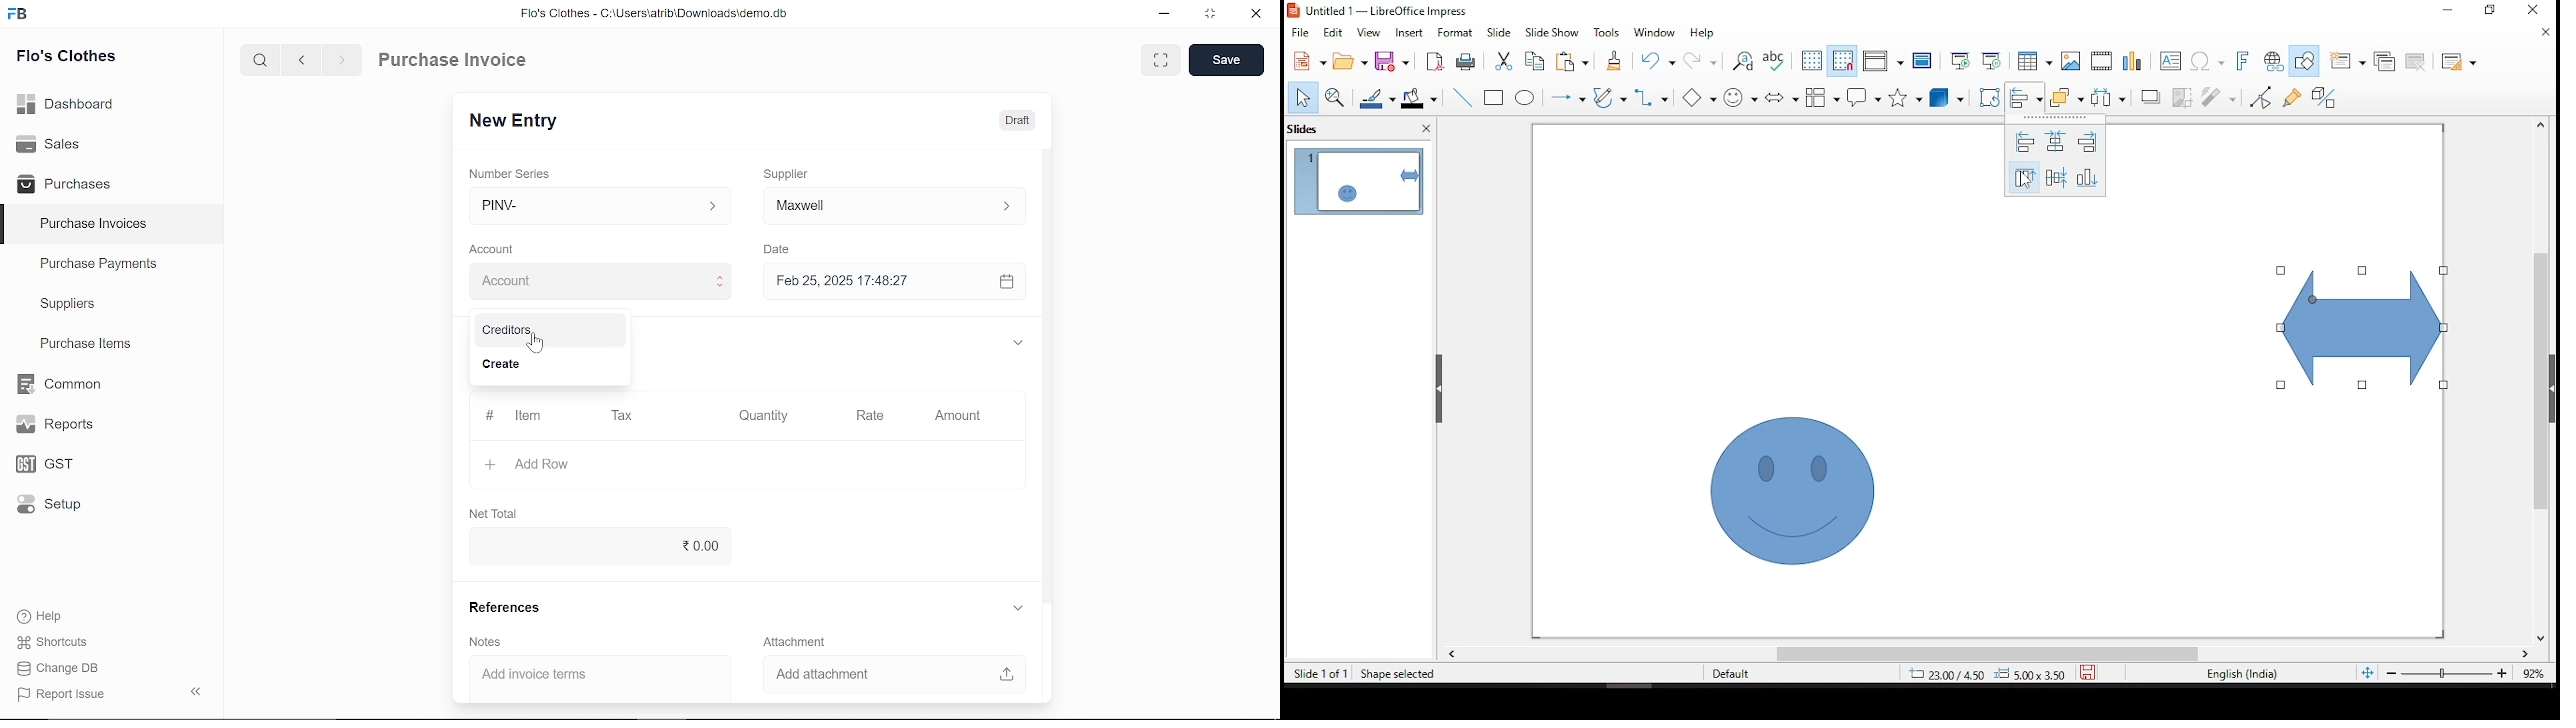 This screenshot has height=728, width=2576. I want to click on 0.00x0.00, so click(2029, 673).